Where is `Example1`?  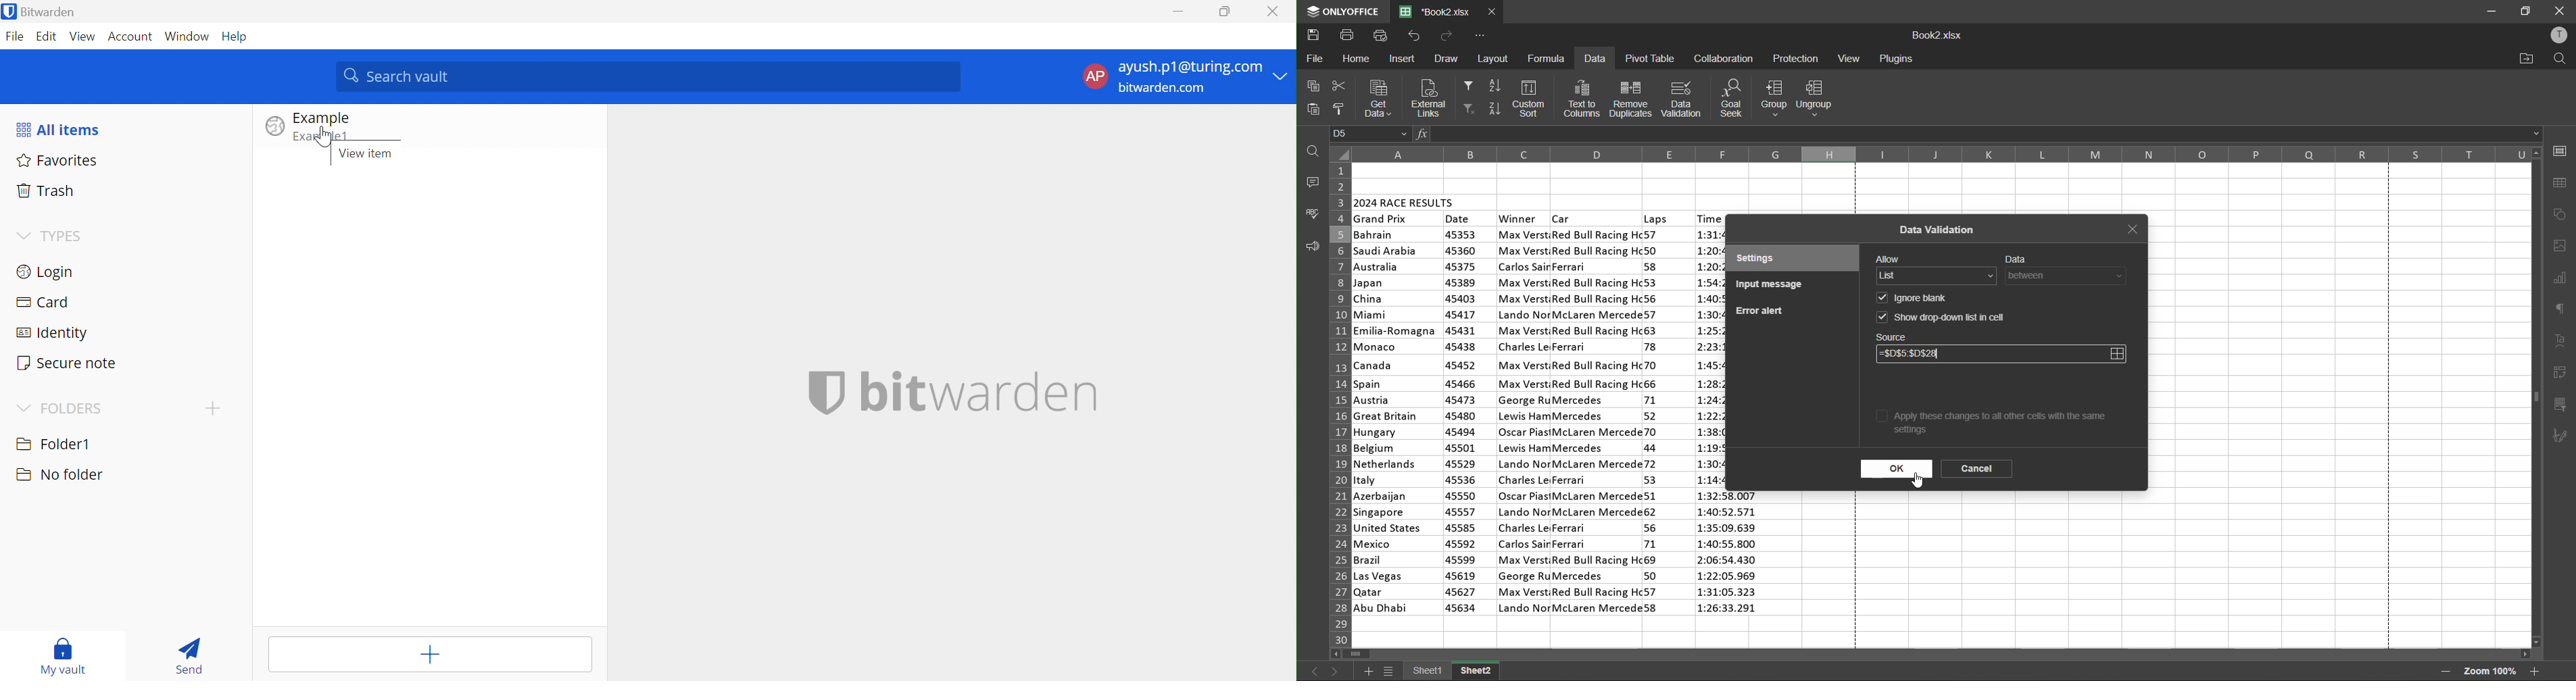
Example1 is located at coordinates (322, 136).